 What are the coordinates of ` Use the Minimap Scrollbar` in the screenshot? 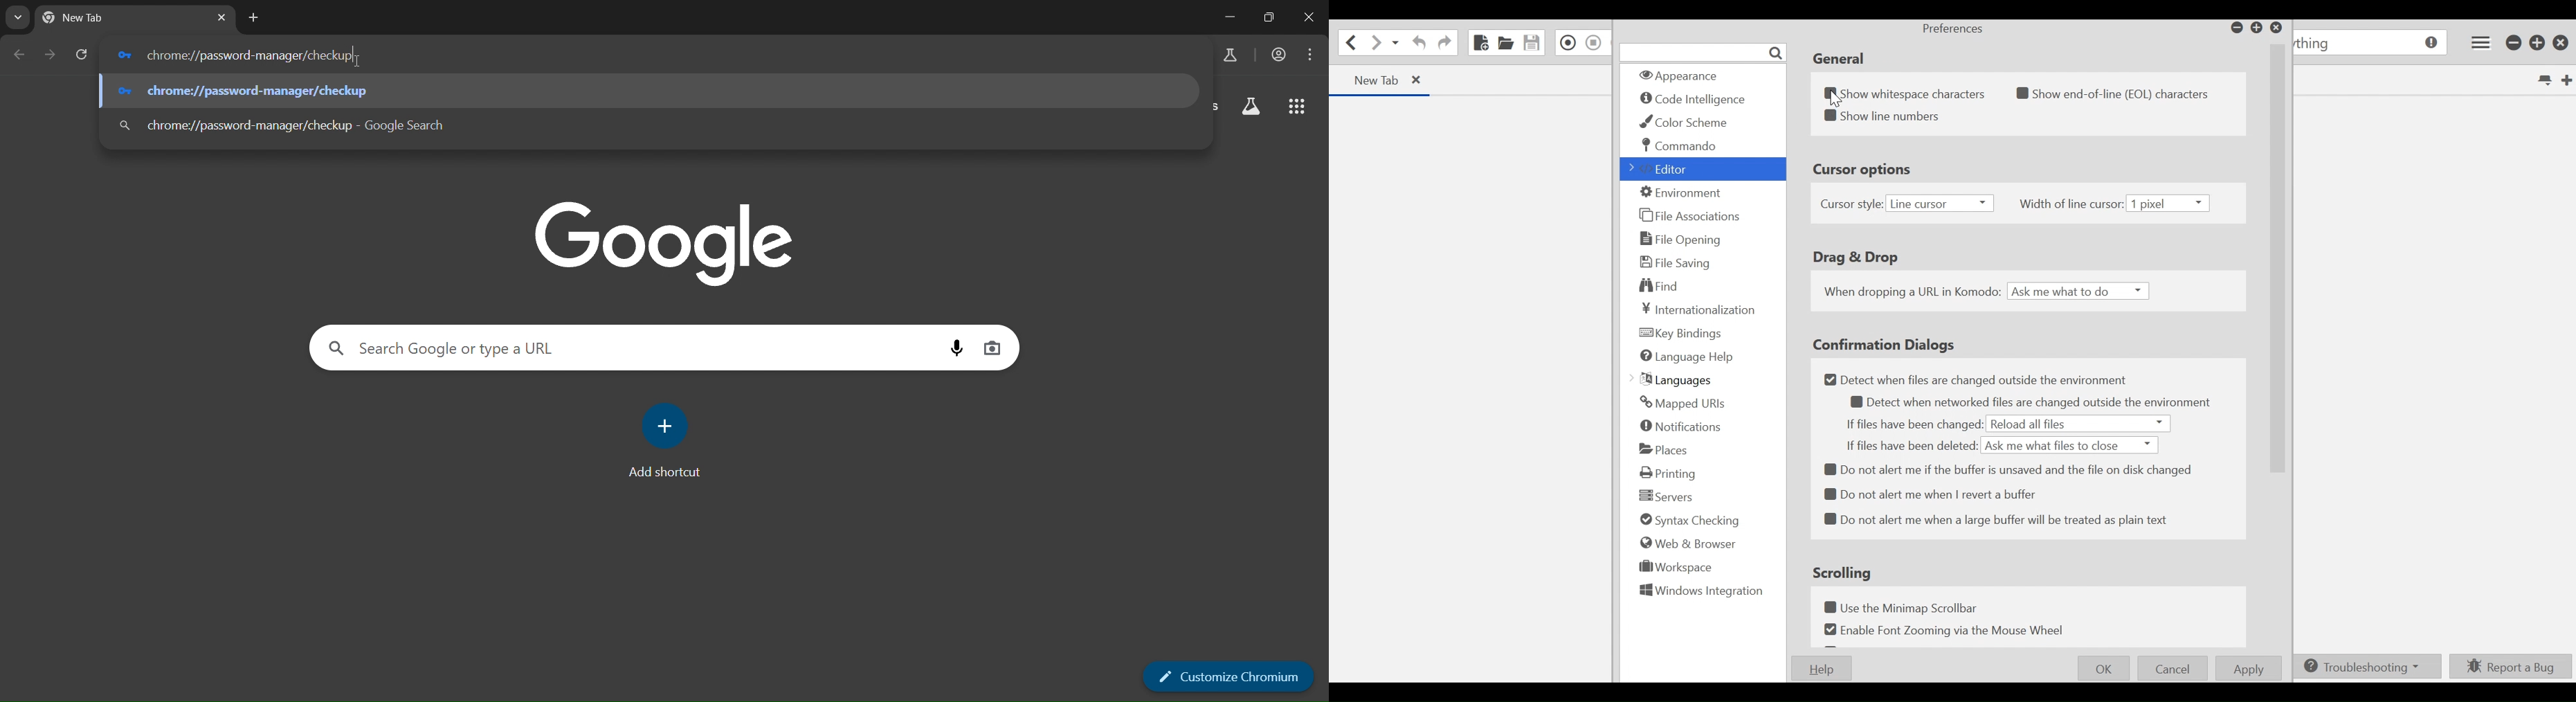 It's located at (1910, 606).